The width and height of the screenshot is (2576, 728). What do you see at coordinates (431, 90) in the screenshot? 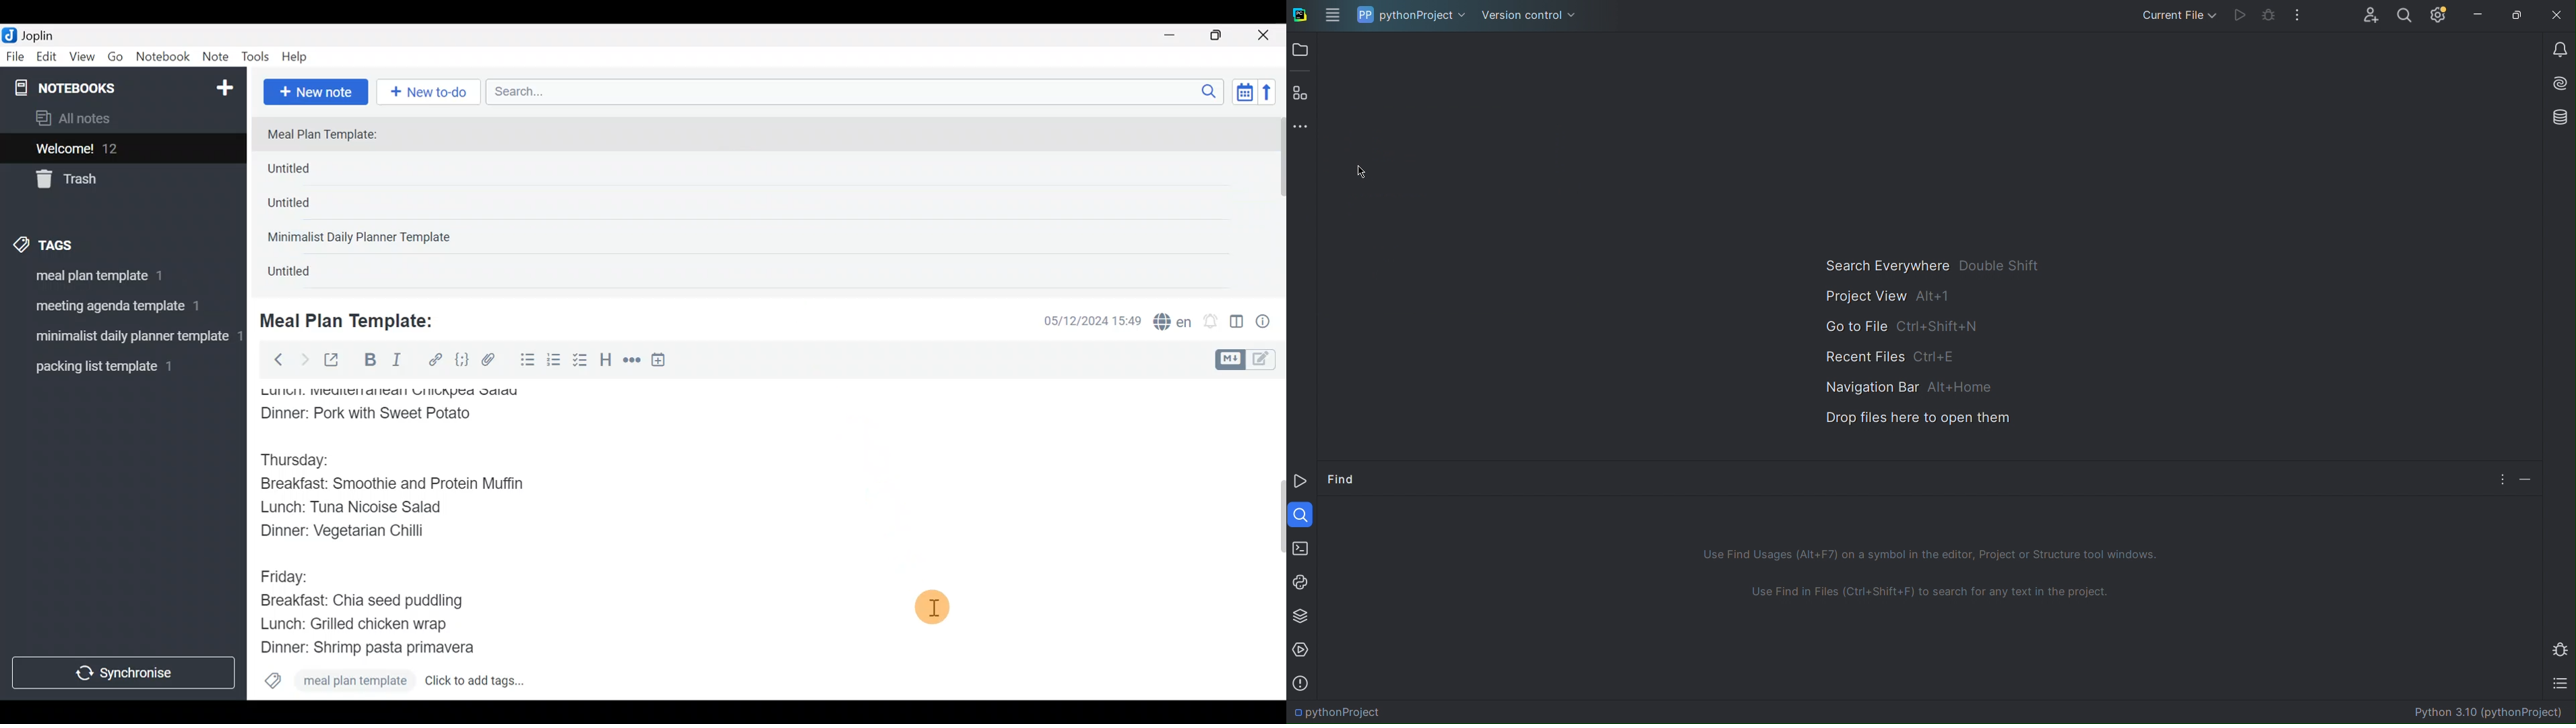
I see `New to-do` at bounding box center [431, 90].